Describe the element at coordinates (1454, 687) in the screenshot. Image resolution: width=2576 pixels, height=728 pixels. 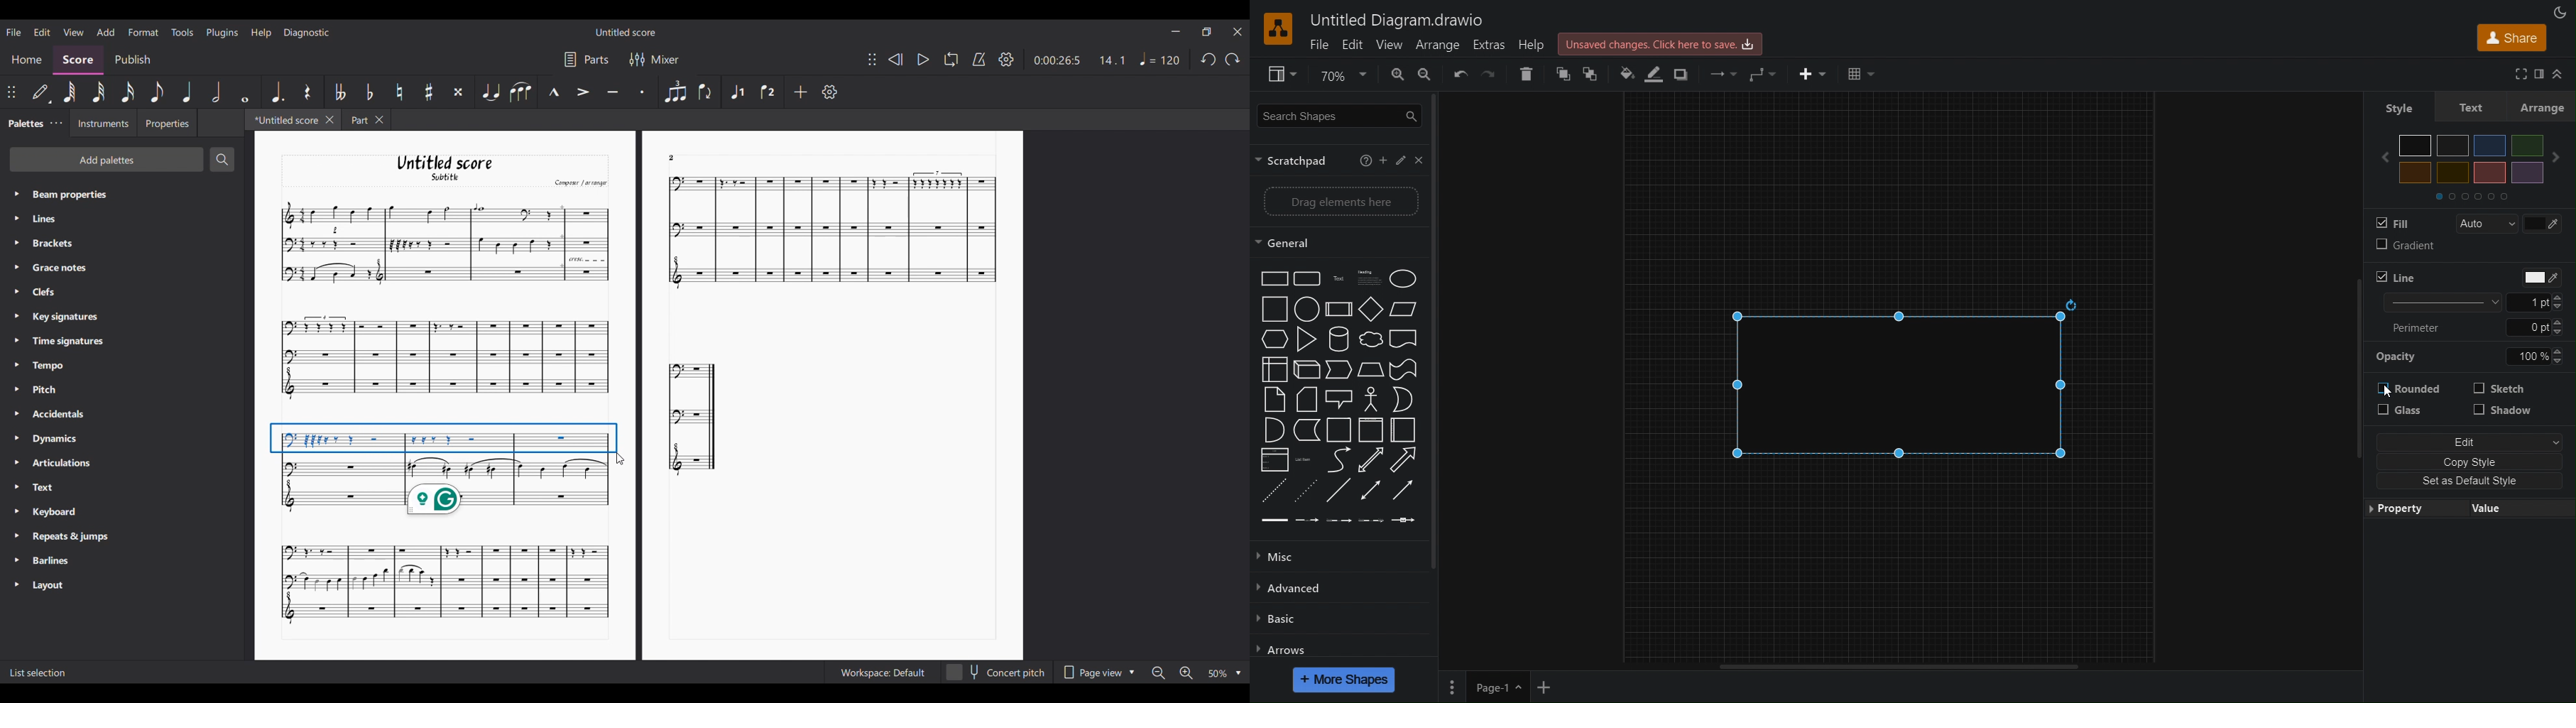
I see `Pages` at that location.